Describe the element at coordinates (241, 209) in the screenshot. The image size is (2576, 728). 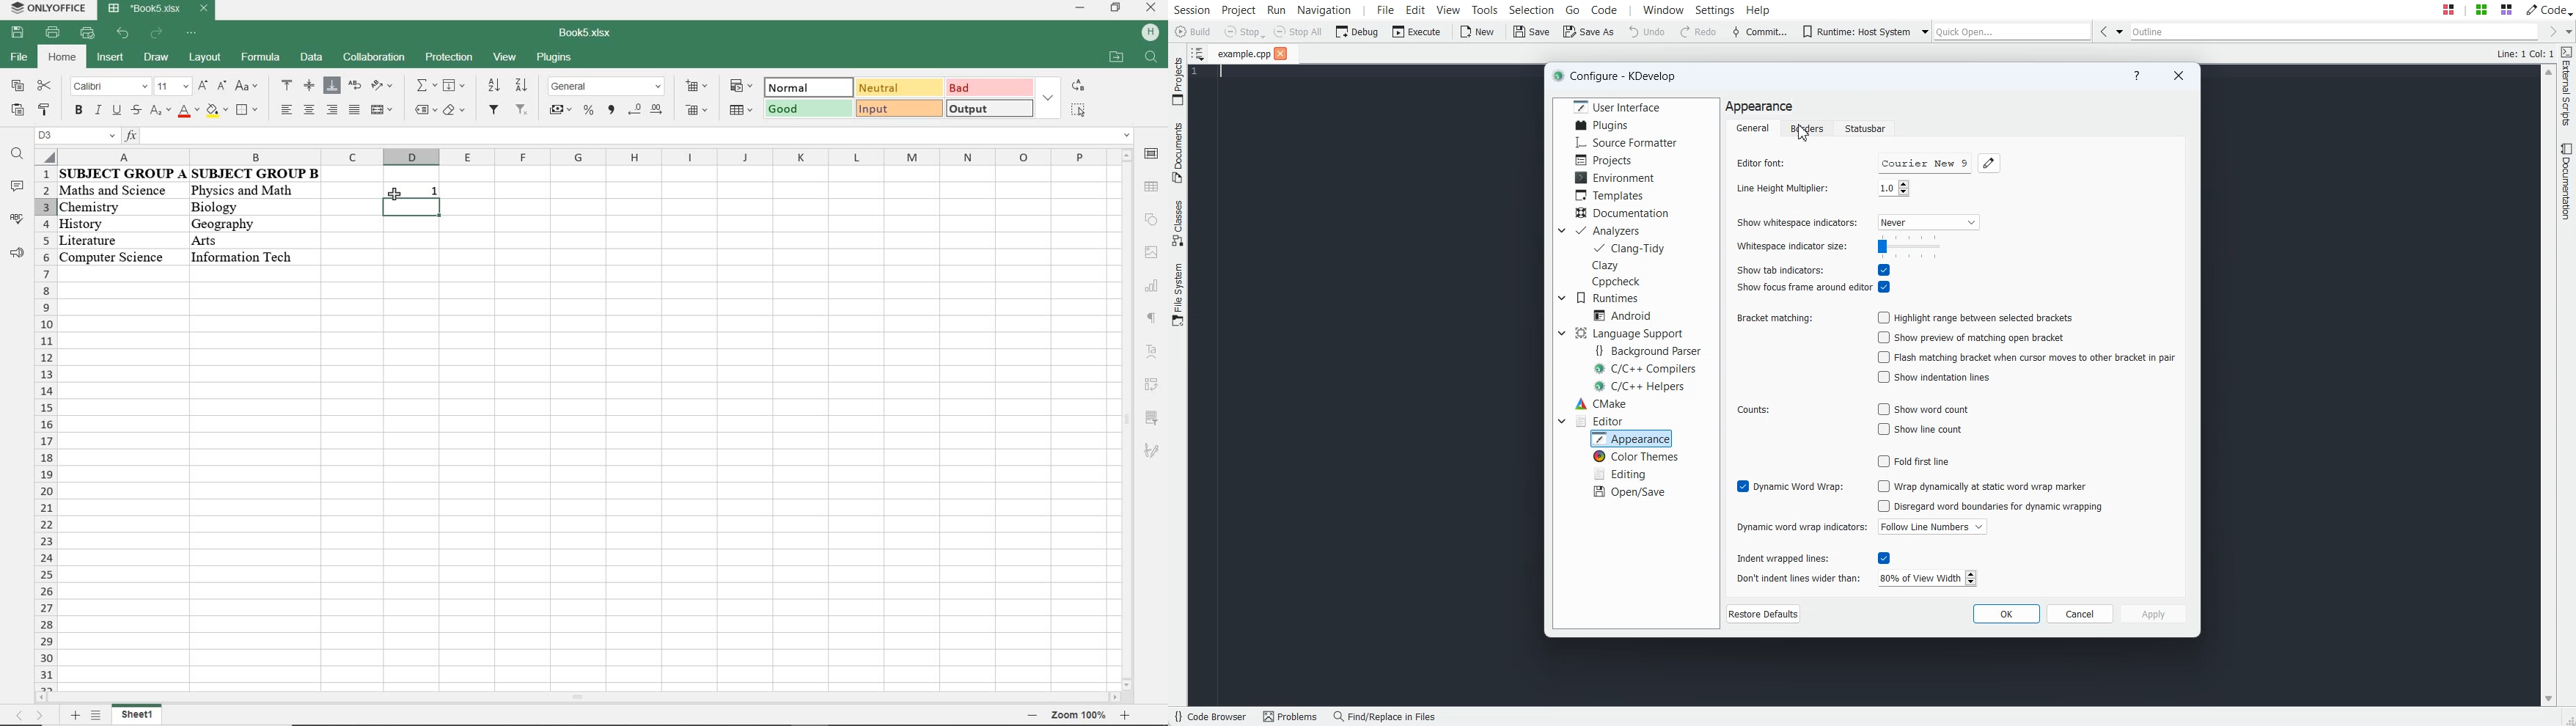
I see `biology` at that location.